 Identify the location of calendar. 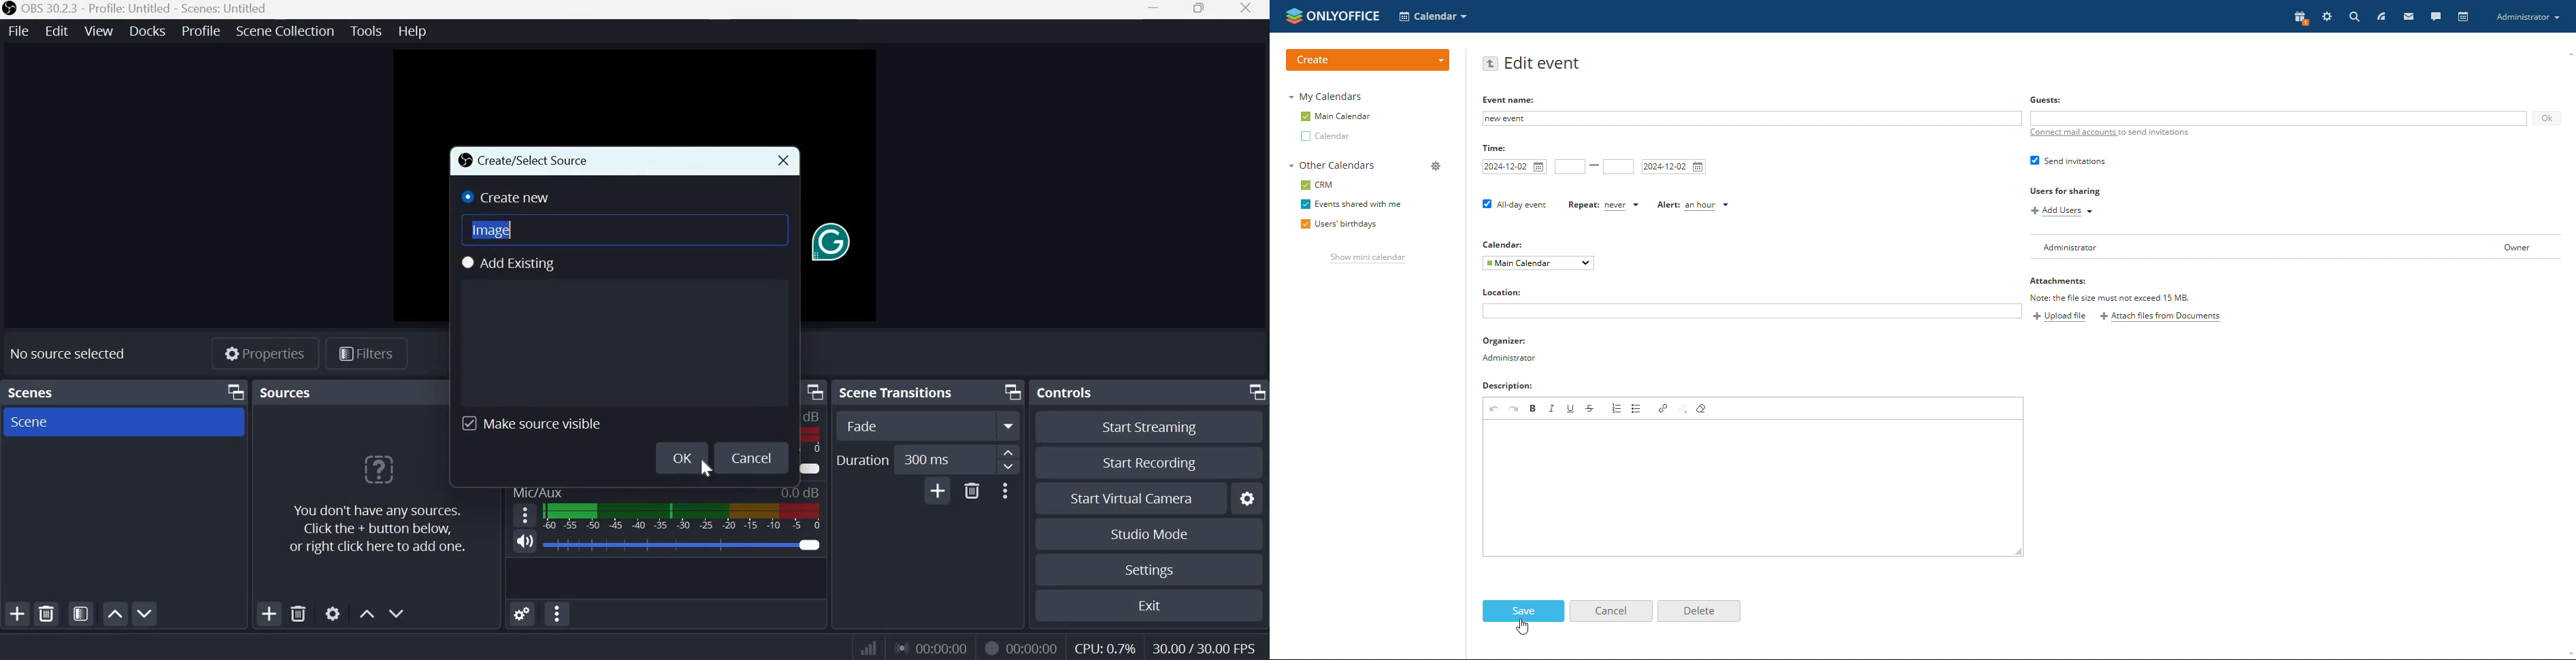
(1505, 244).